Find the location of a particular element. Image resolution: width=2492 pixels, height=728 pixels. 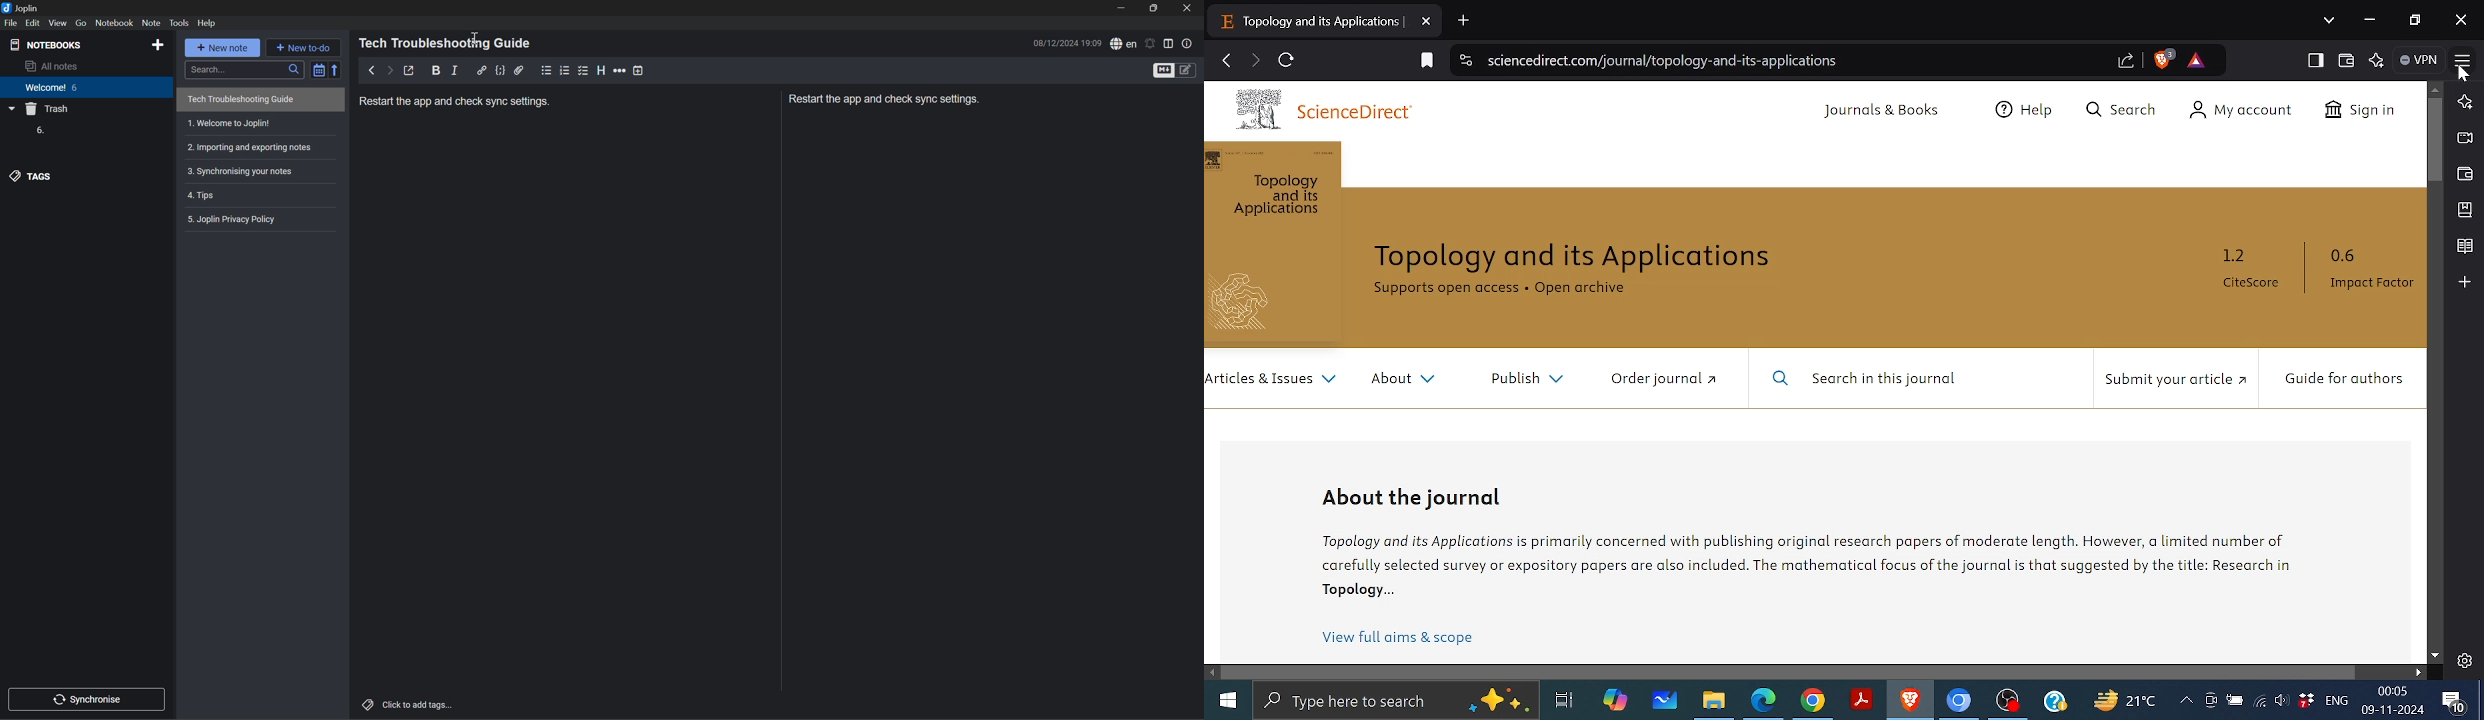

Italic is located at coordinates (457, 70).